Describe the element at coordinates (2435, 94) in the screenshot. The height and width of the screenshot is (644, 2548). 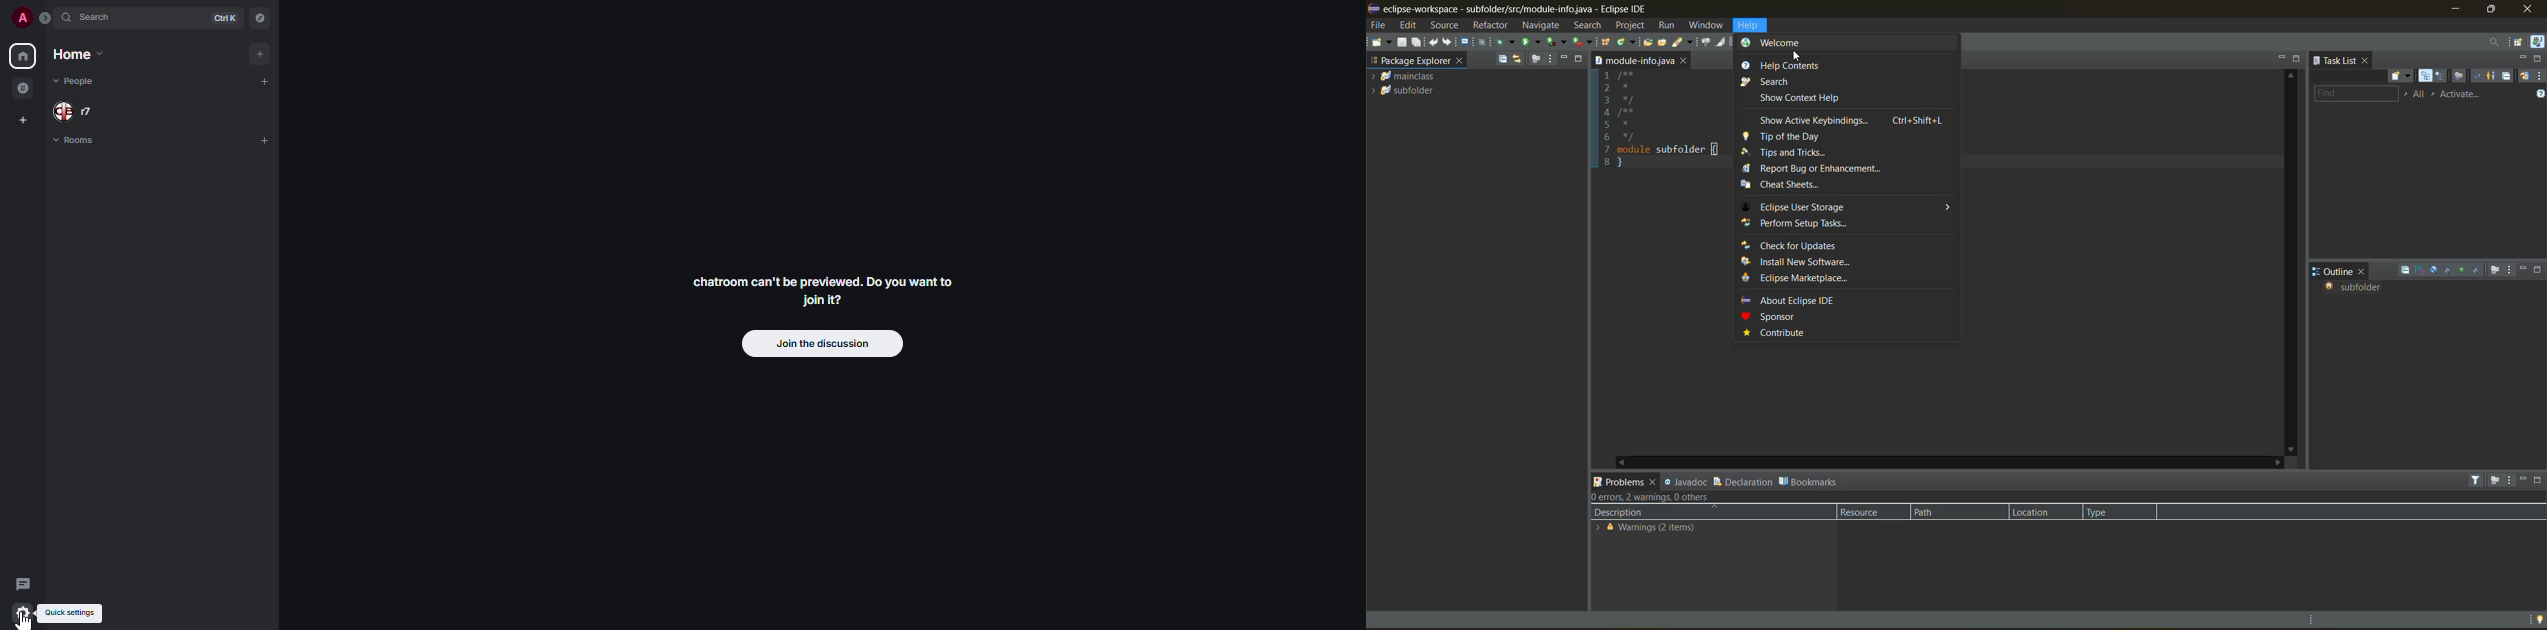
I see `show active tasks` at that location.